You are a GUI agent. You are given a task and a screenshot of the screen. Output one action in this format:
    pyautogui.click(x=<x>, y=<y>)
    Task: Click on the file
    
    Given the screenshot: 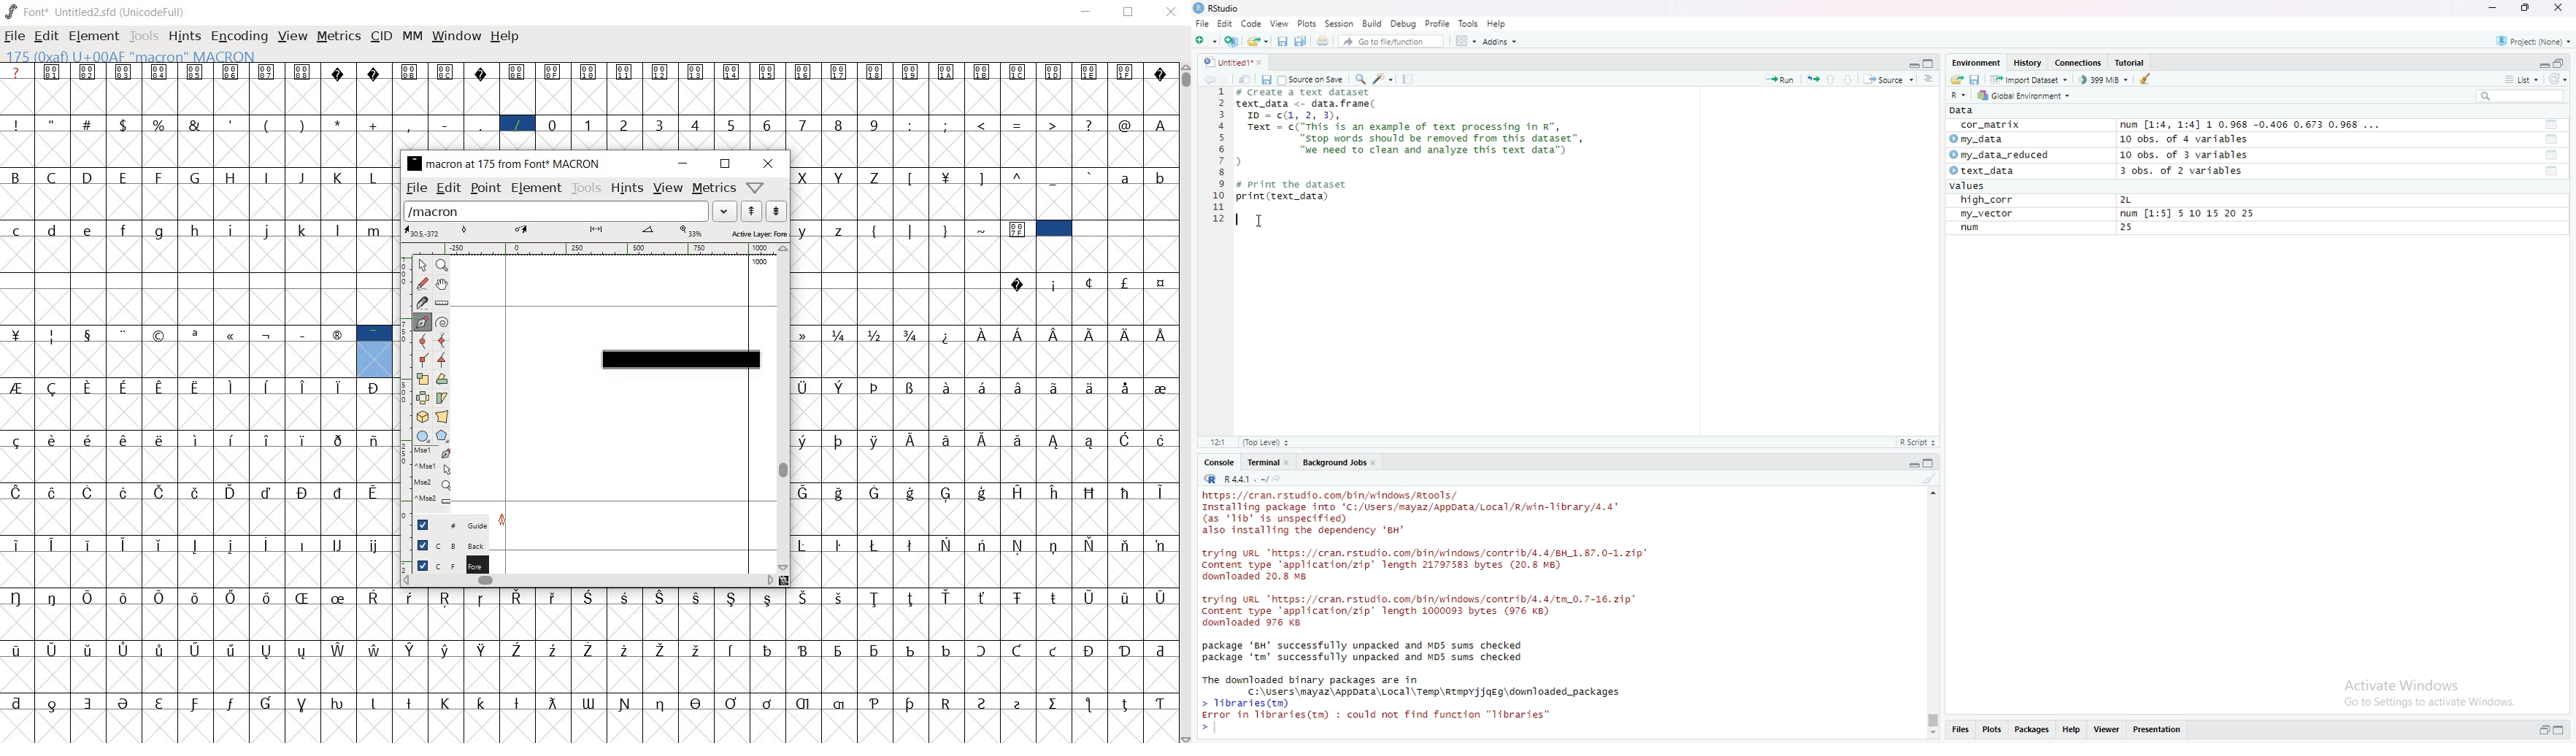 What is the action you would take?
    pyautogui.click(x=1201, y=24)
    